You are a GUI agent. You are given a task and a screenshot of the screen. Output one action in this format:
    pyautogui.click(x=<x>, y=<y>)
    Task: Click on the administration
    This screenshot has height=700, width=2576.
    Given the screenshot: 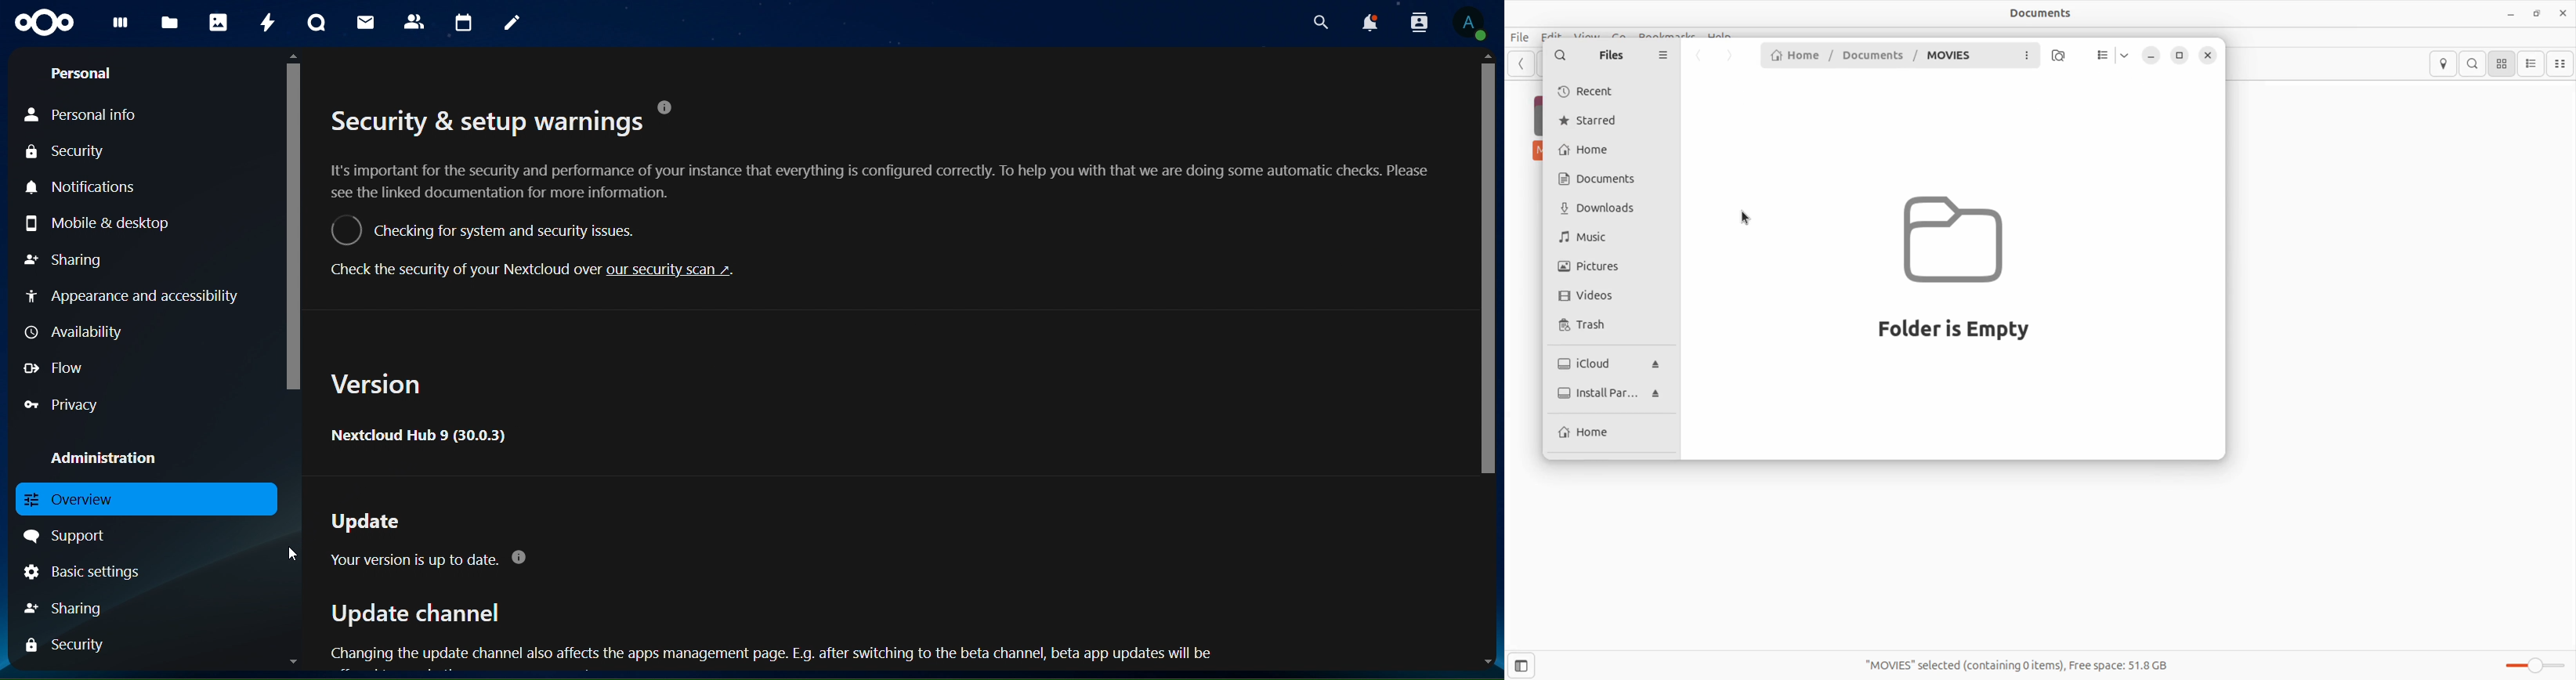 What is the action you would take?
    pyautogui.click(x=101, y=457)
    